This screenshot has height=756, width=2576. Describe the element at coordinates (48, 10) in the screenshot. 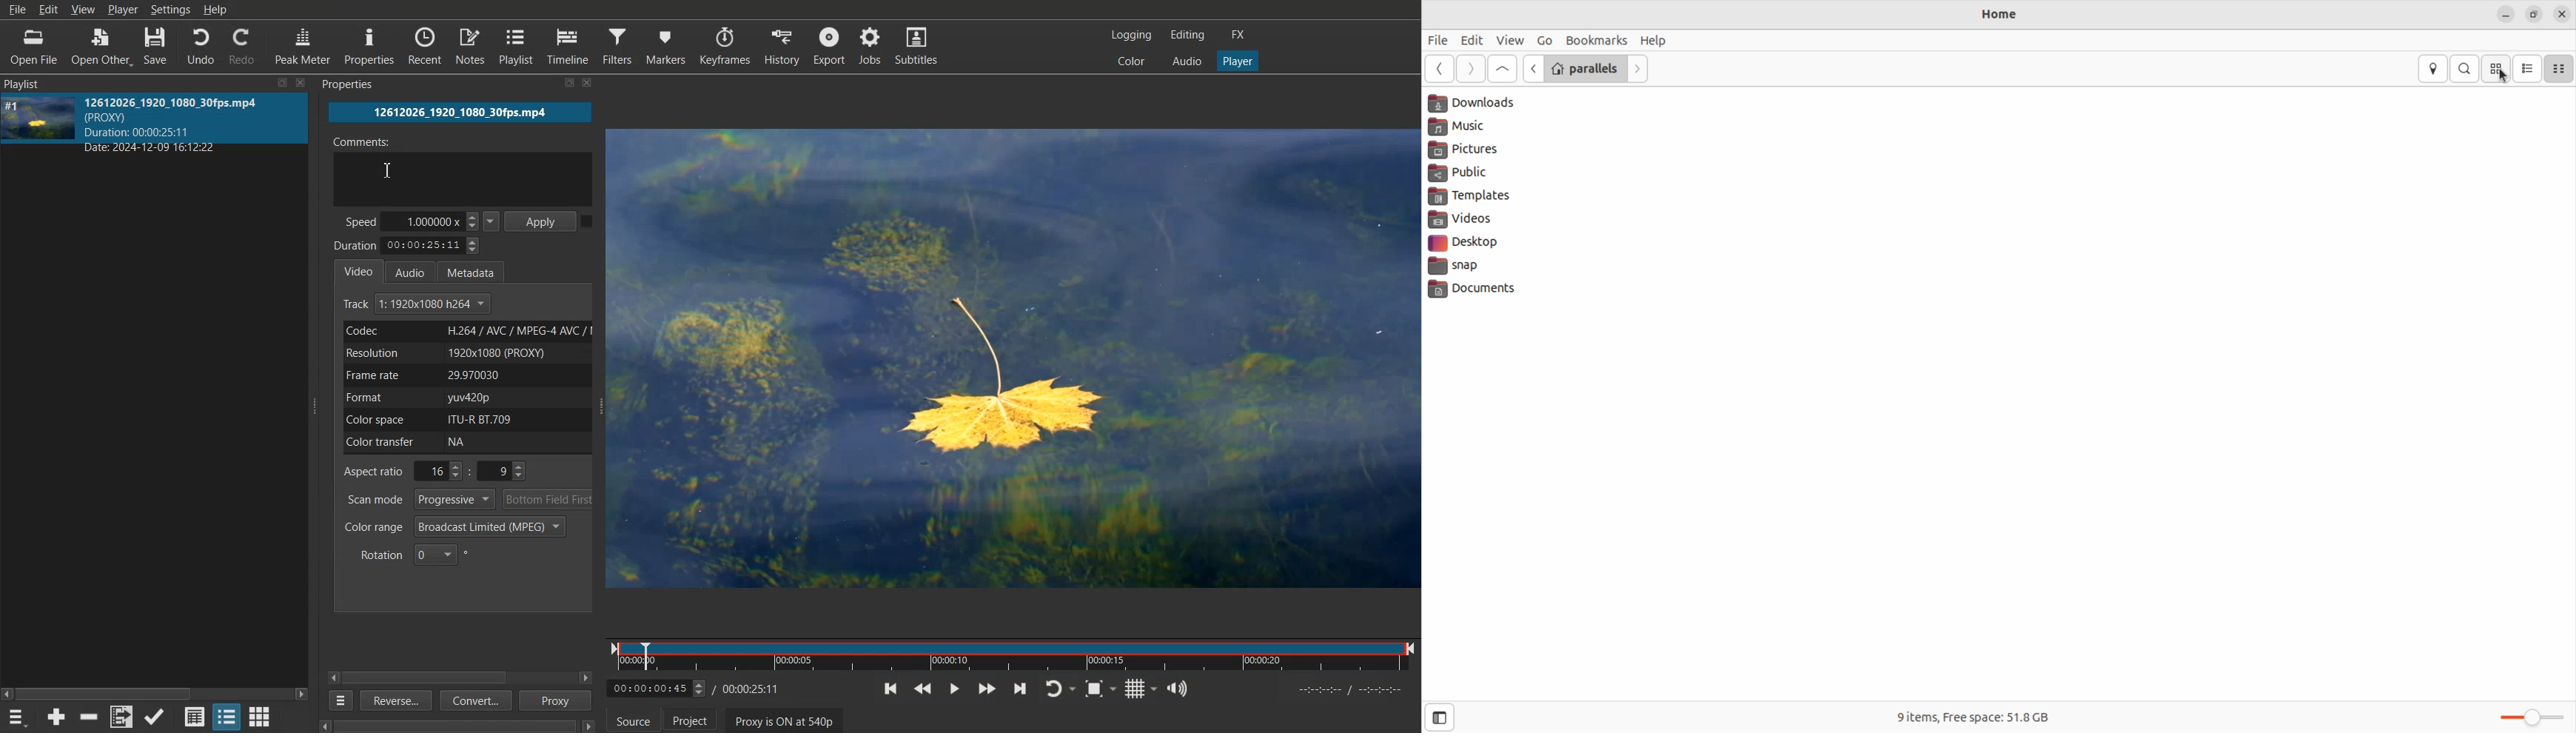

I see `Edit` at that location.